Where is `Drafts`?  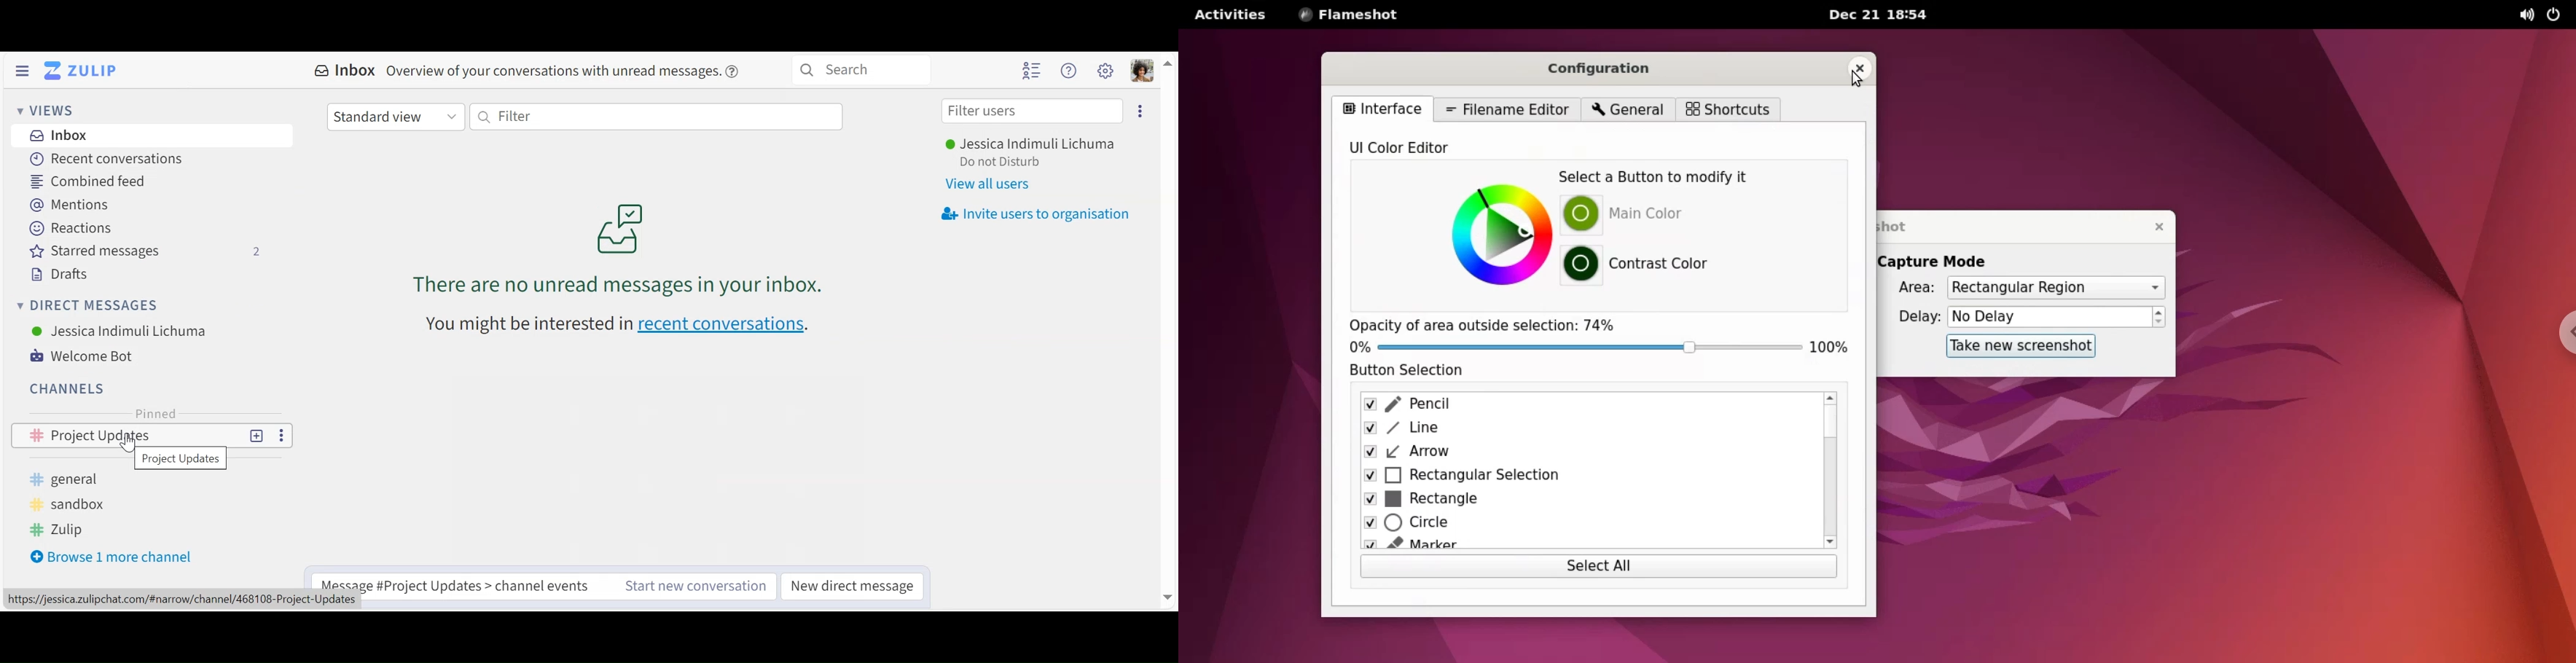 Drafts is located at coordinates (58, 274).